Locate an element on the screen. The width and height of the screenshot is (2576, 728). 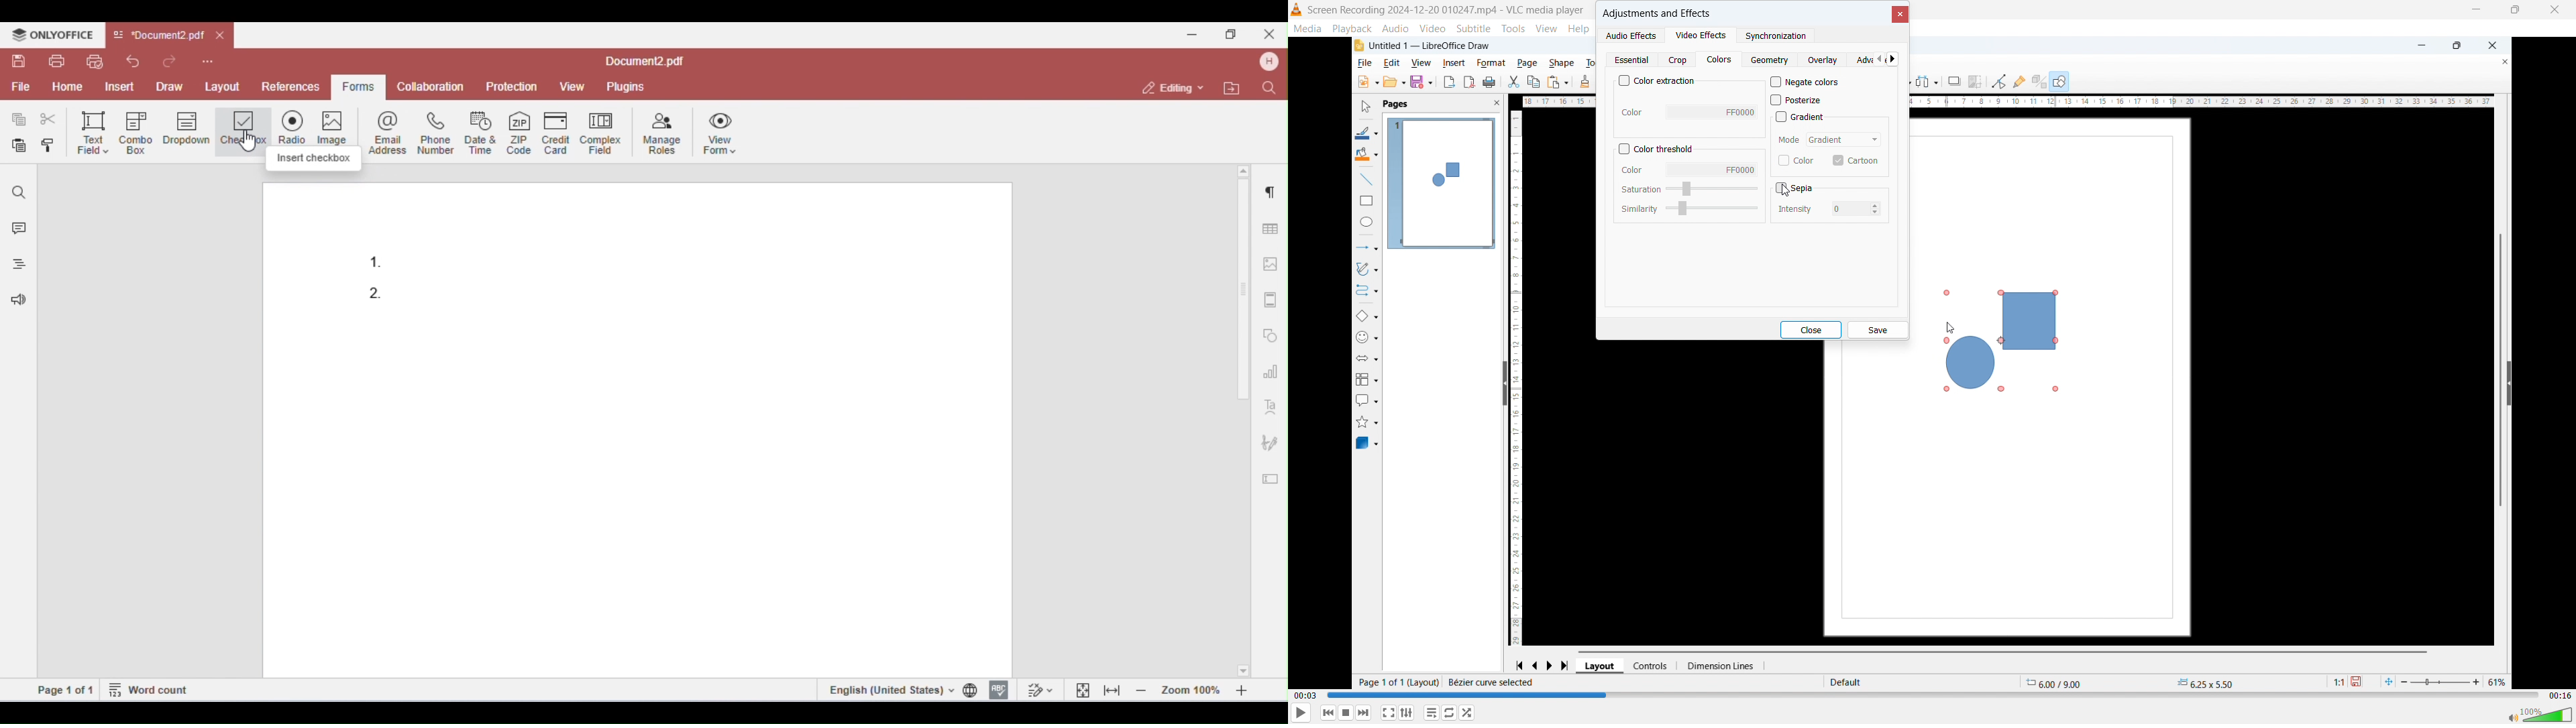
Toggle playlist is located at coordinates (1432, 713).